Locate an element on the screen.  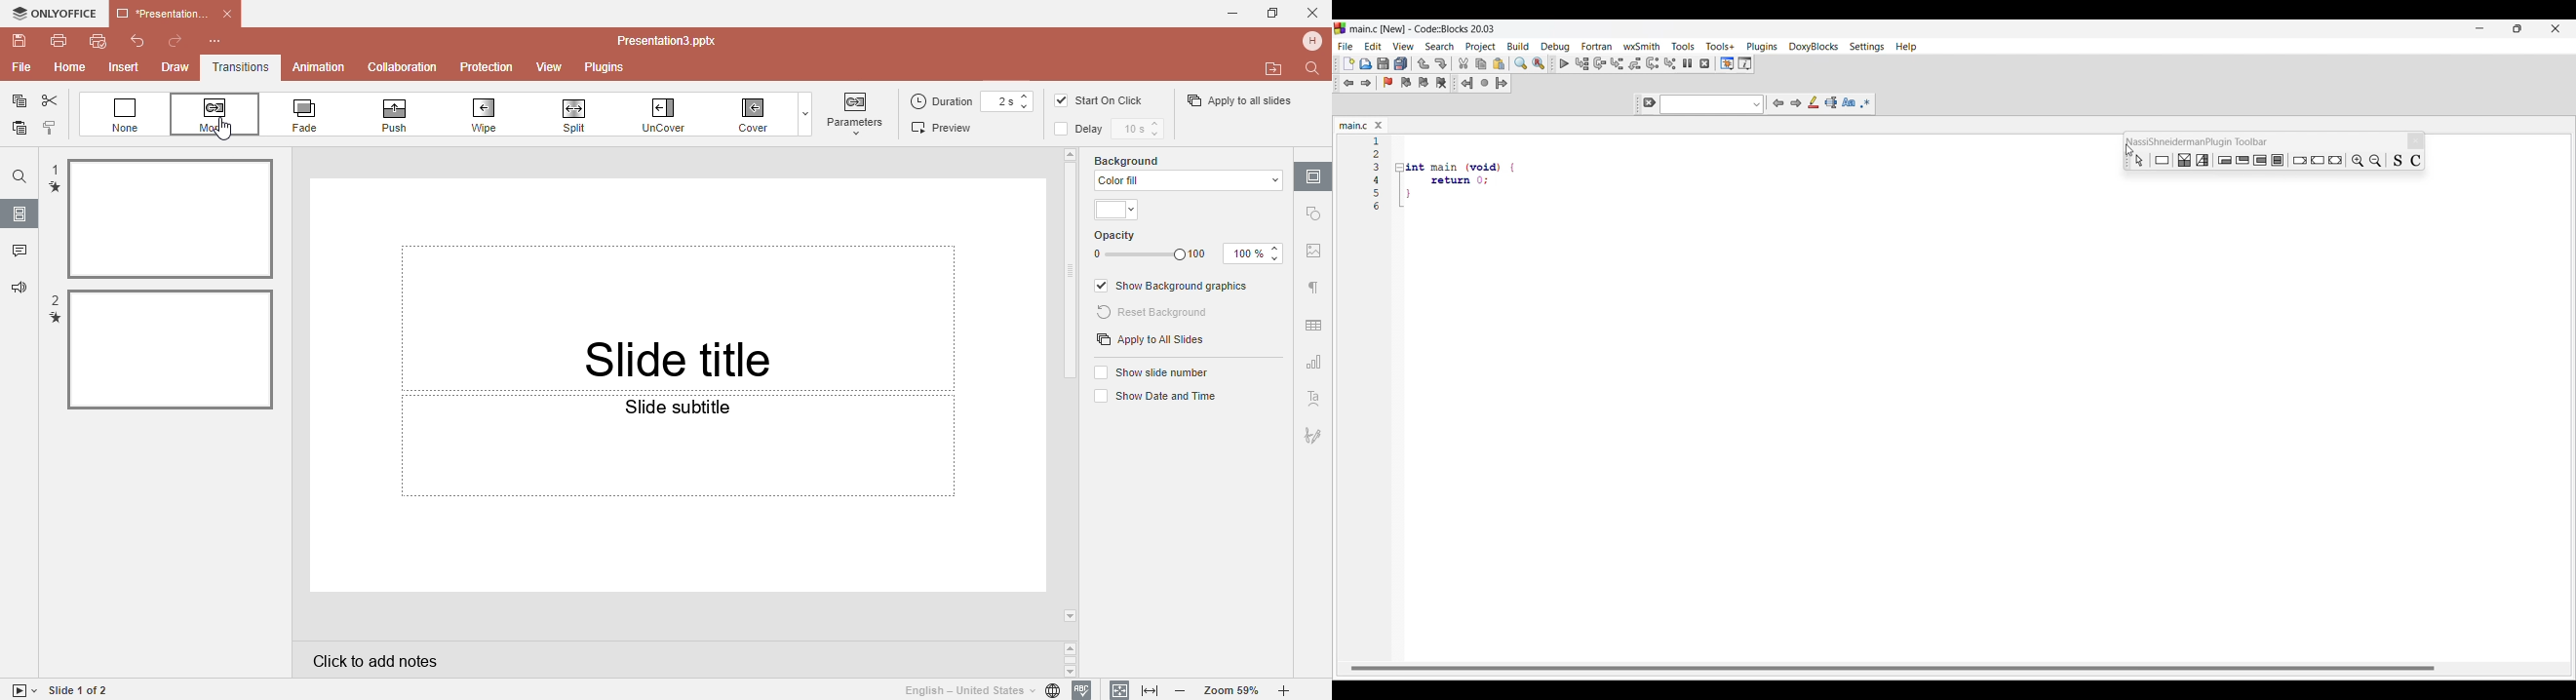
 is located at coordinates (1378, 193).